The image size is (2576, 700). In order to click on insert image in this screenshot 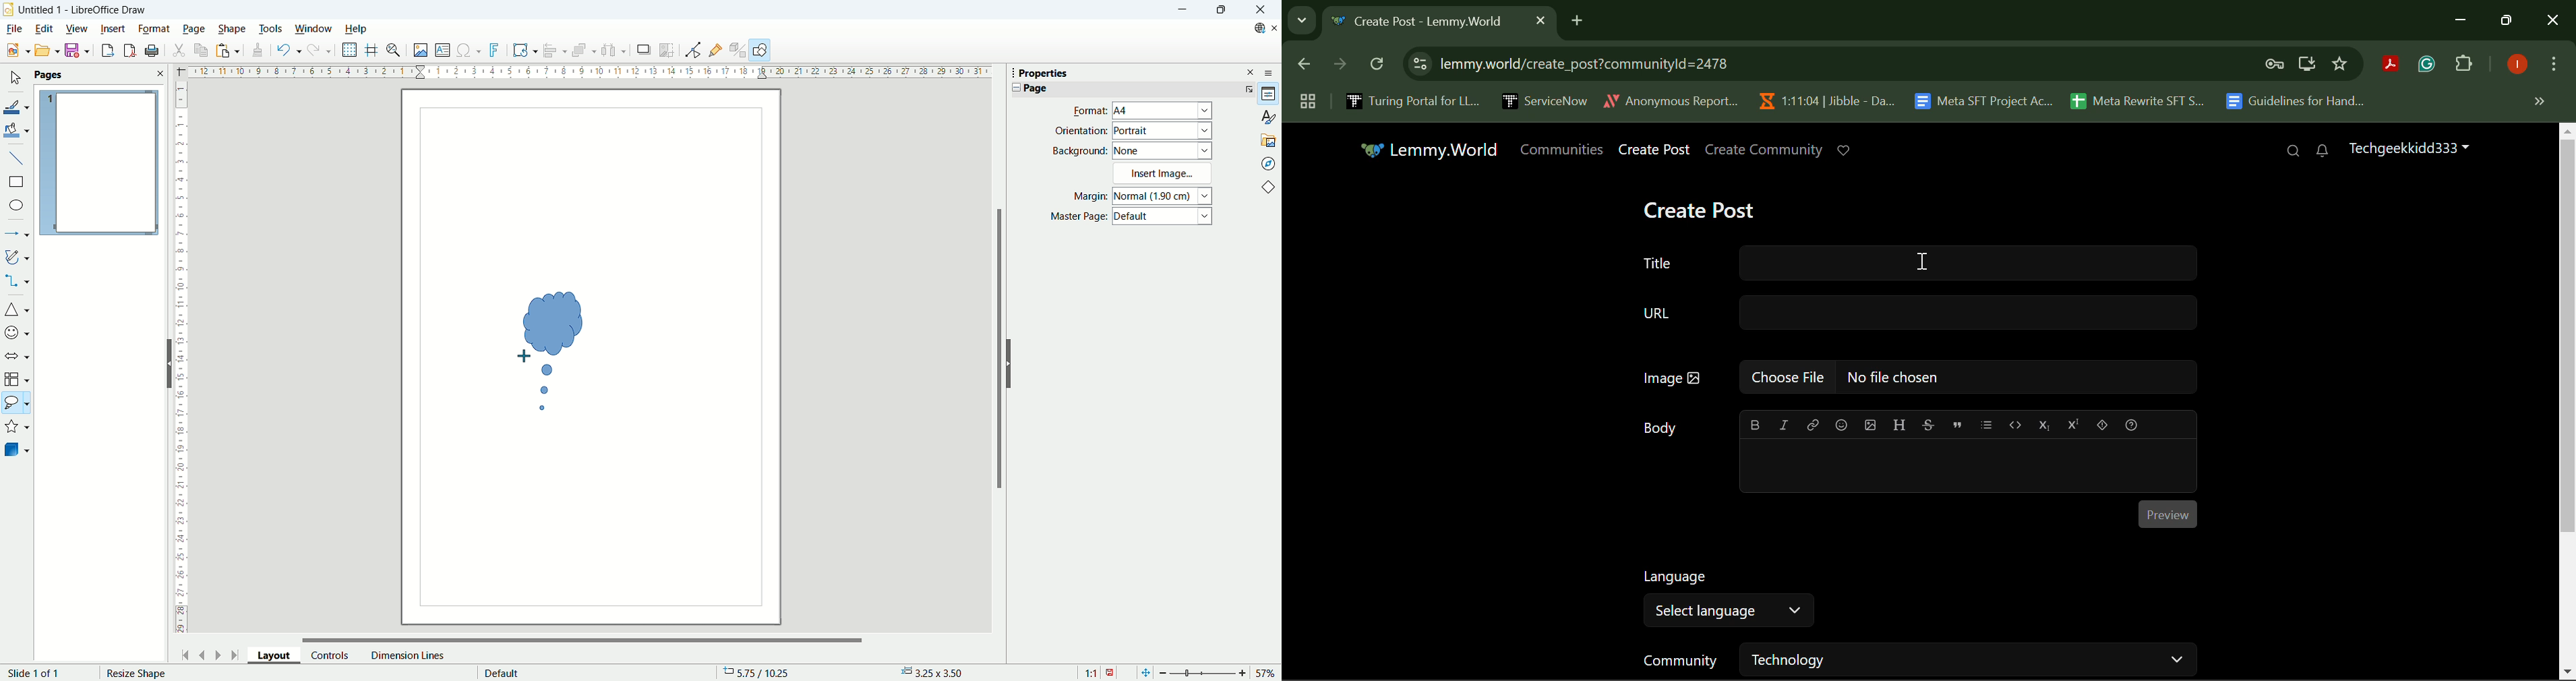, I will do `click(420, 51)`.